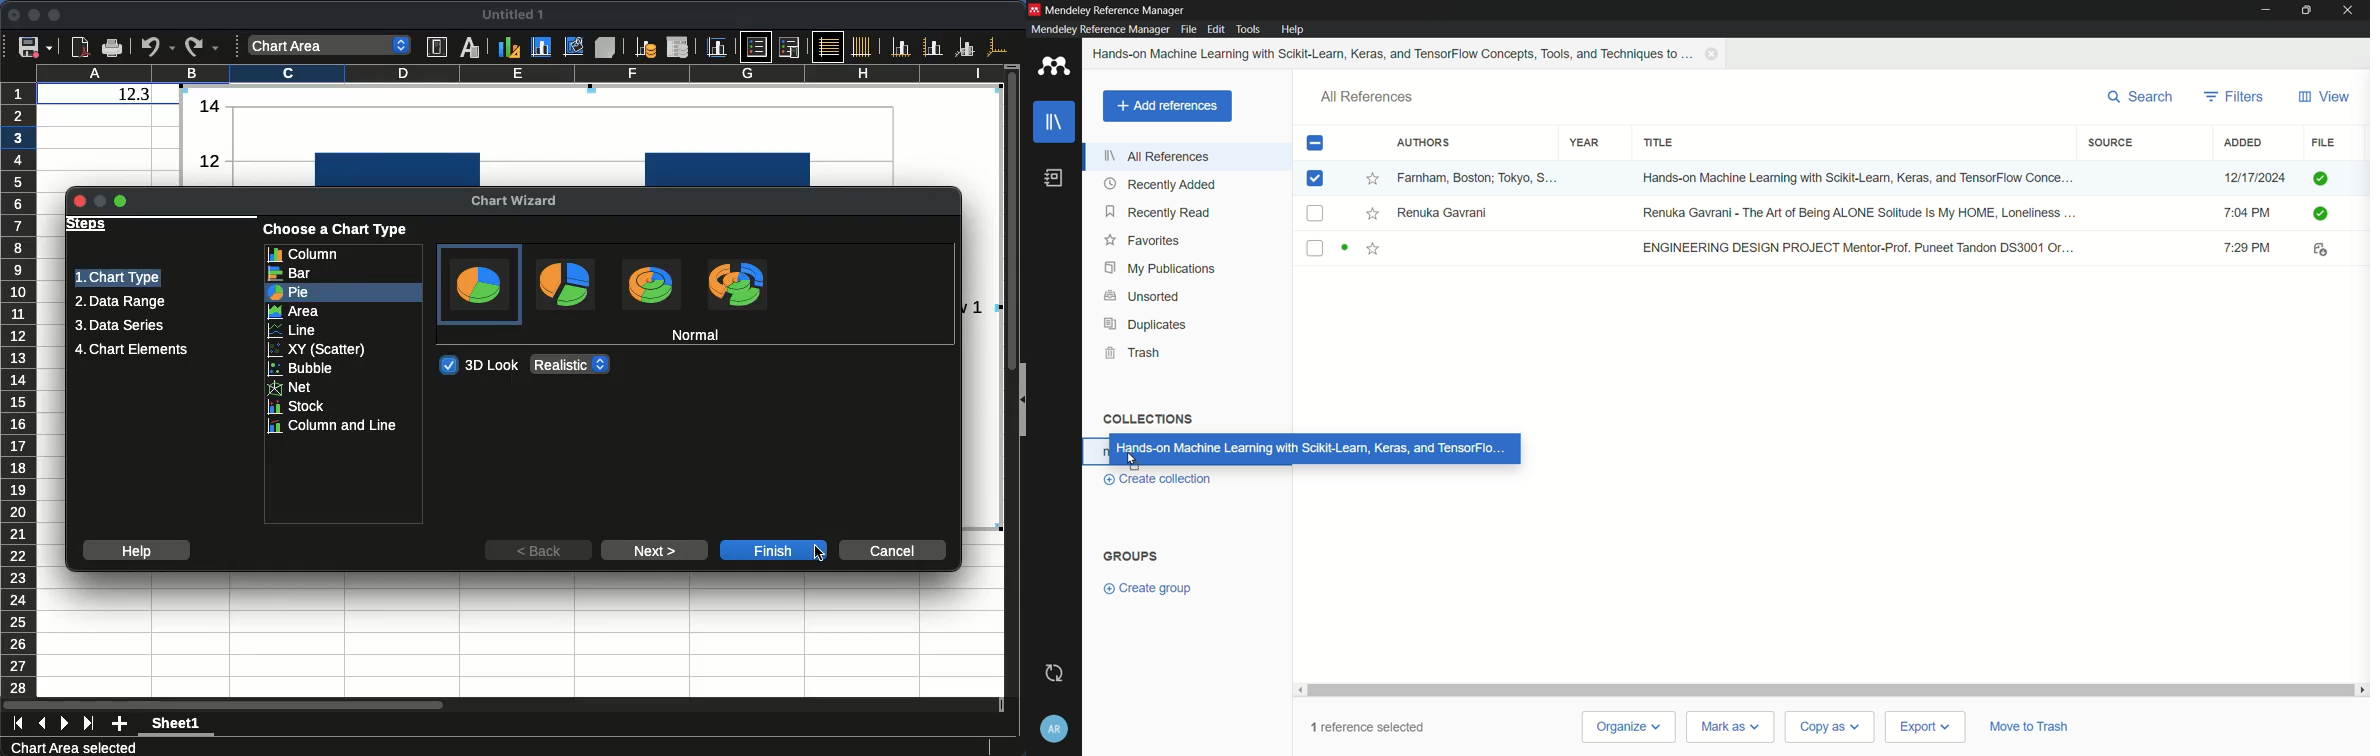 The width and height of the screenshot is (2380, 756). I want to click on groups, so click(1130, 556).